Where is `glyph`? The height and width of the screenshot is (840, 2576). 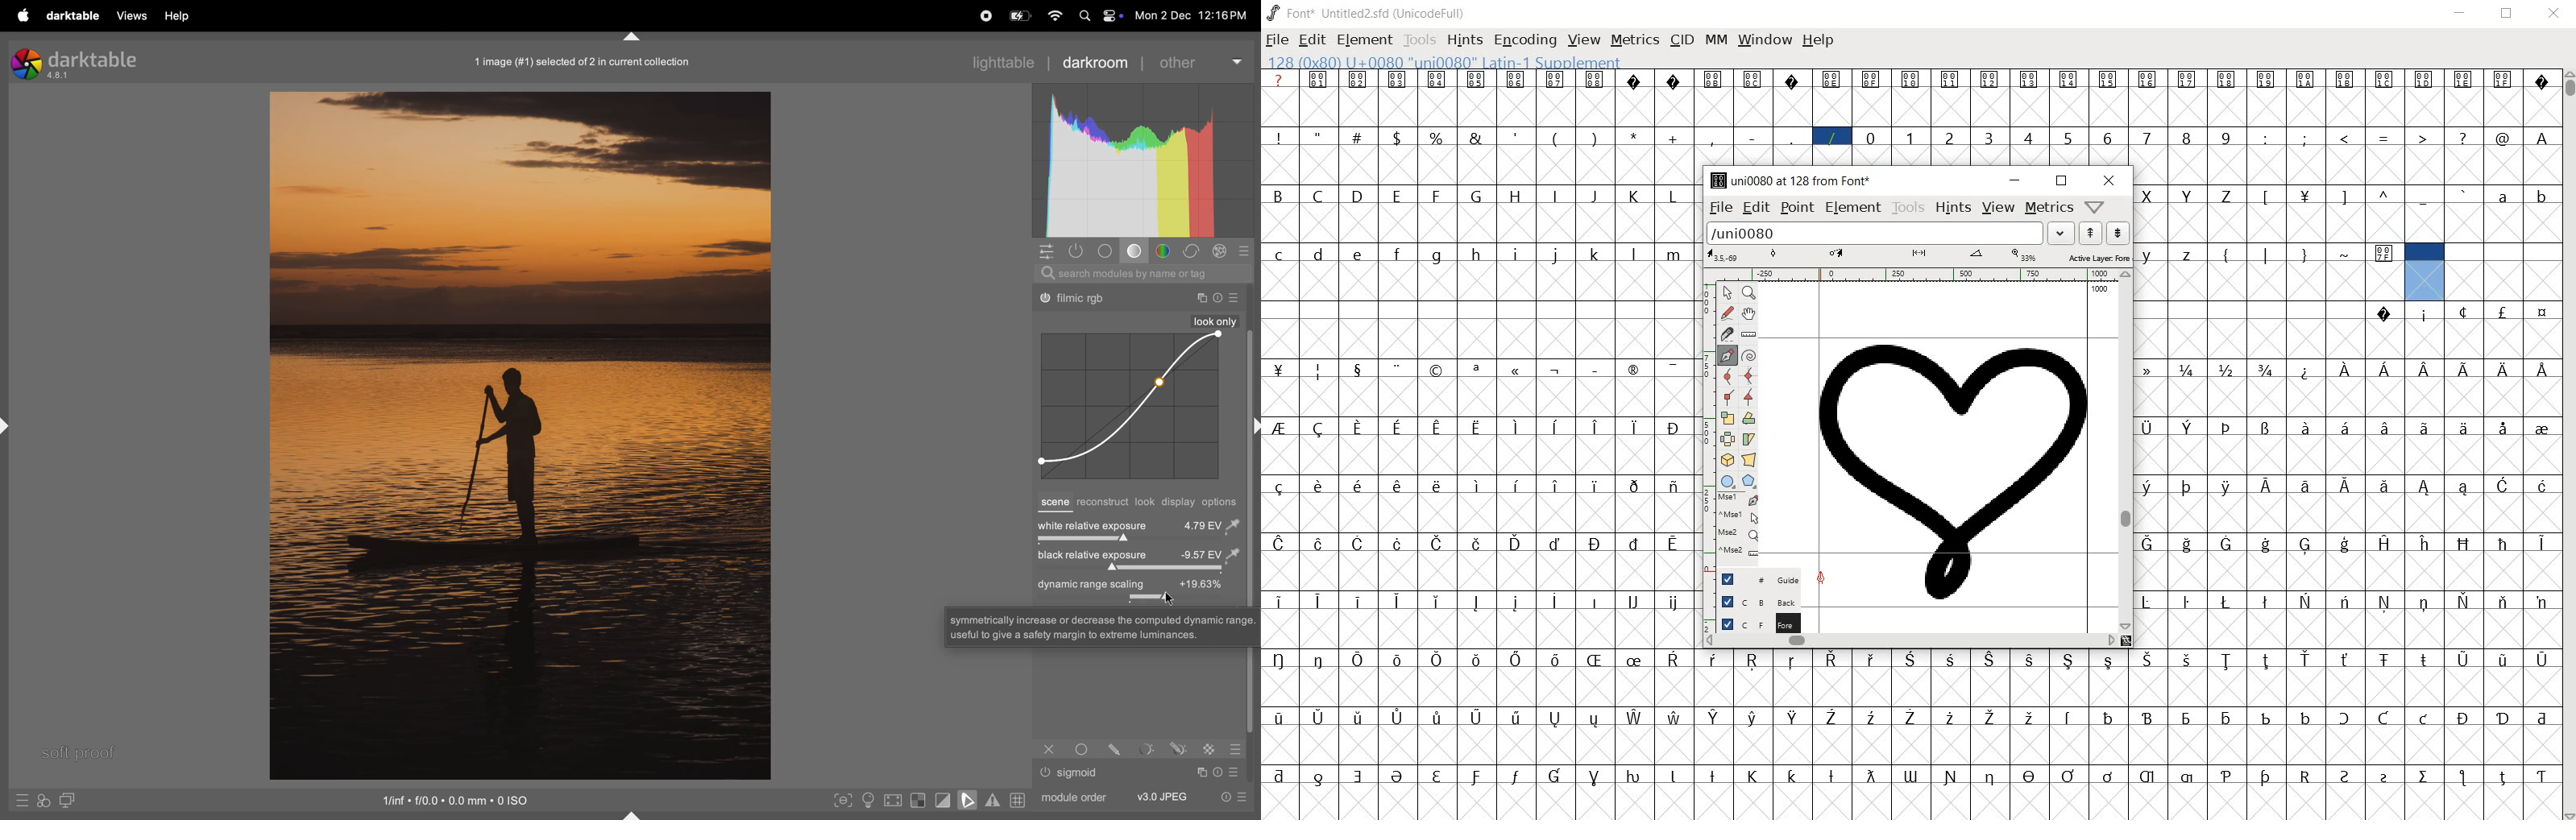 glyph is located at coordinates (2266, 370).